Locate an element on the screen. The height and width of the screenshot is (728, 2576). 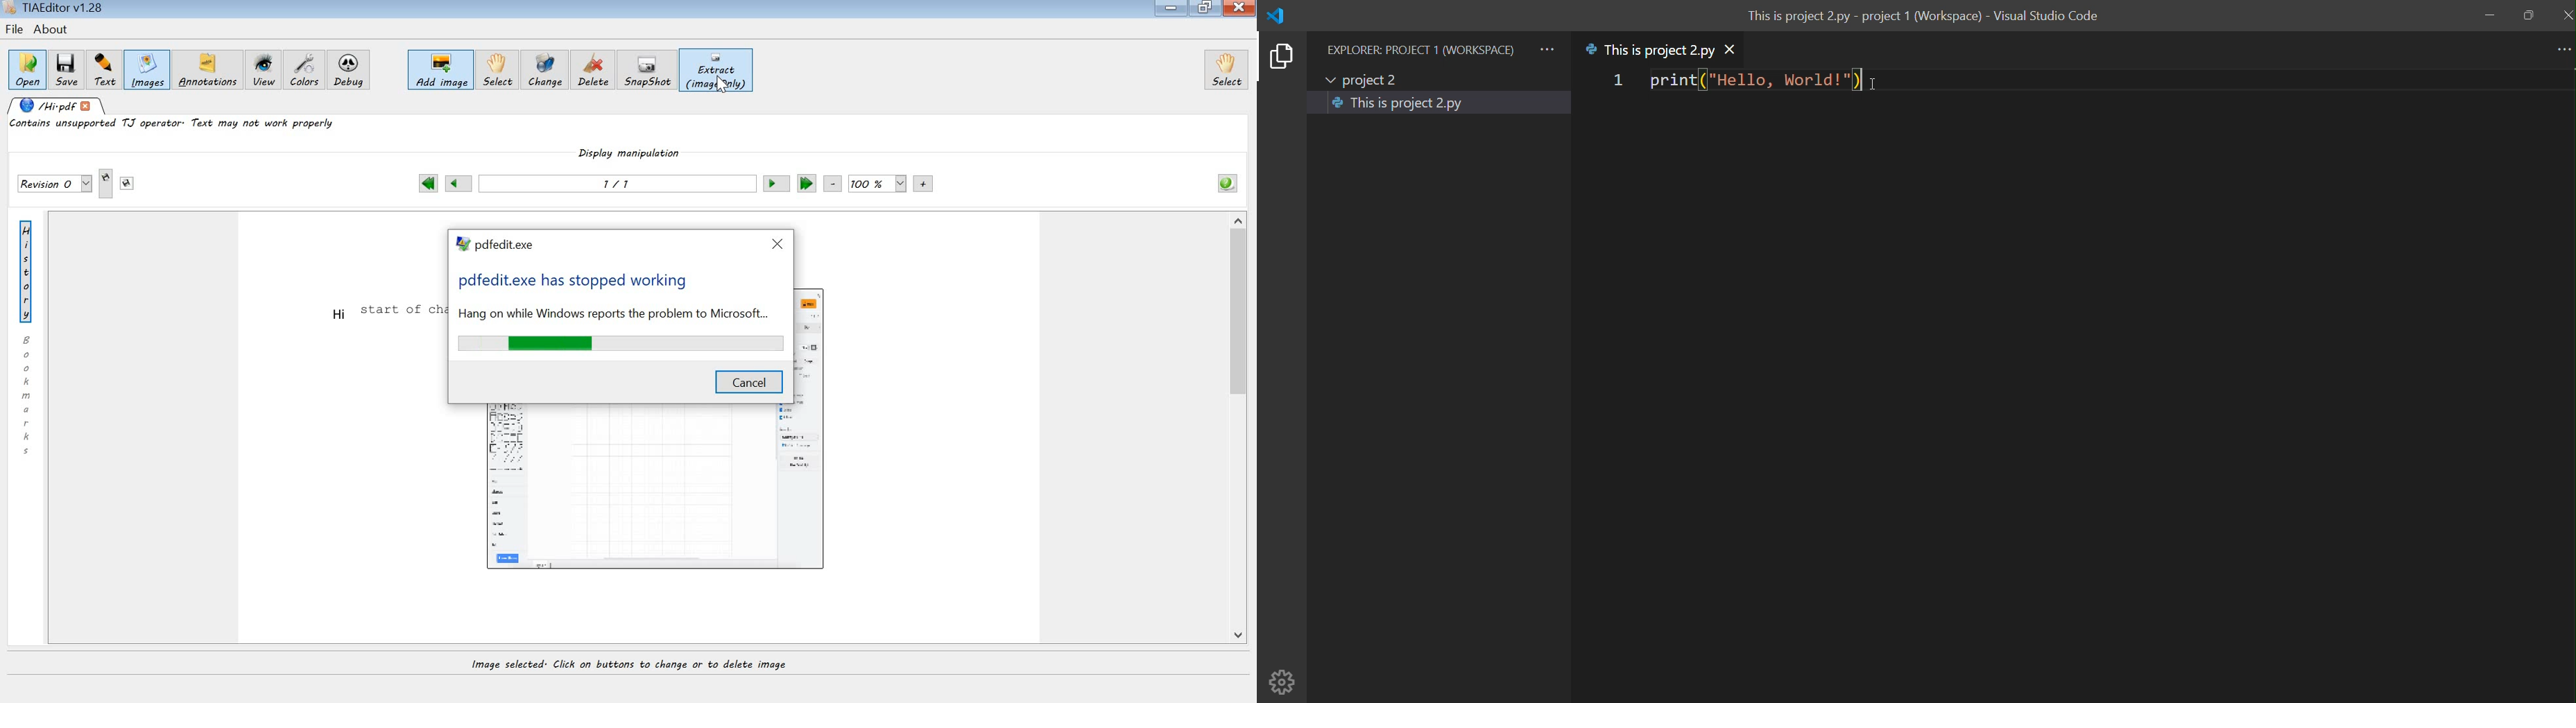
close file is located at coordinates (1736, 51).